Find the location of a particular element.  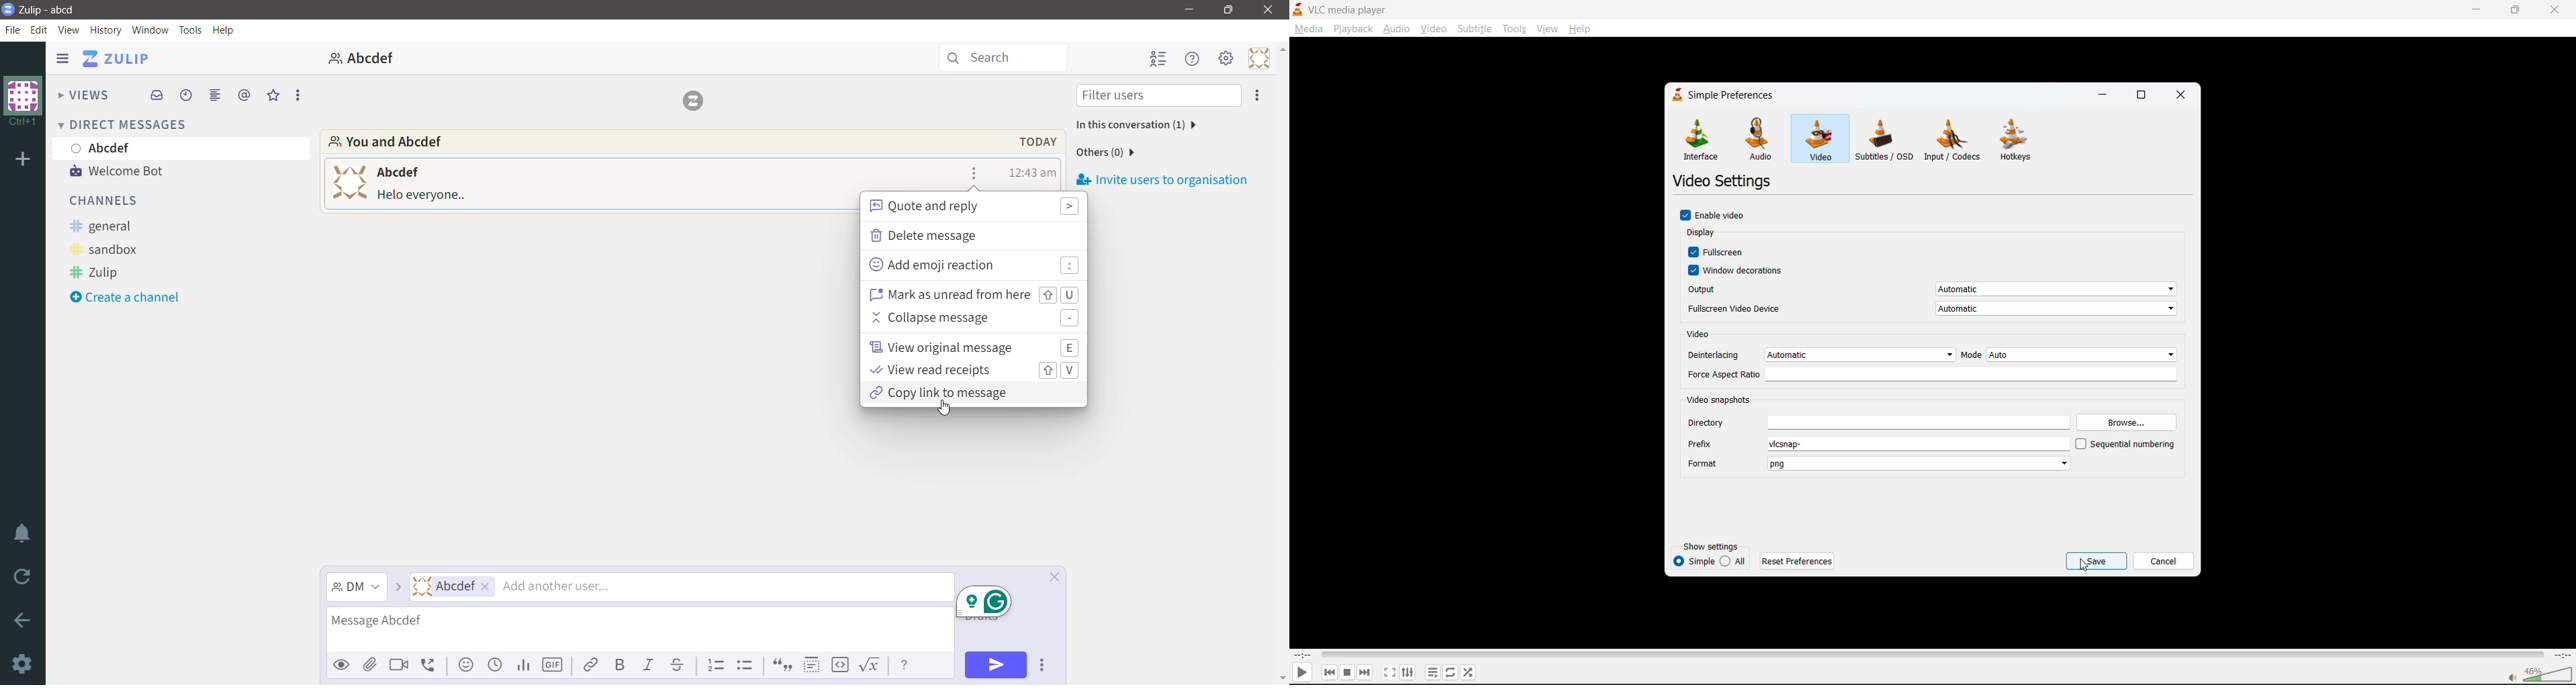

audio is located at coordinates (1397, 27).